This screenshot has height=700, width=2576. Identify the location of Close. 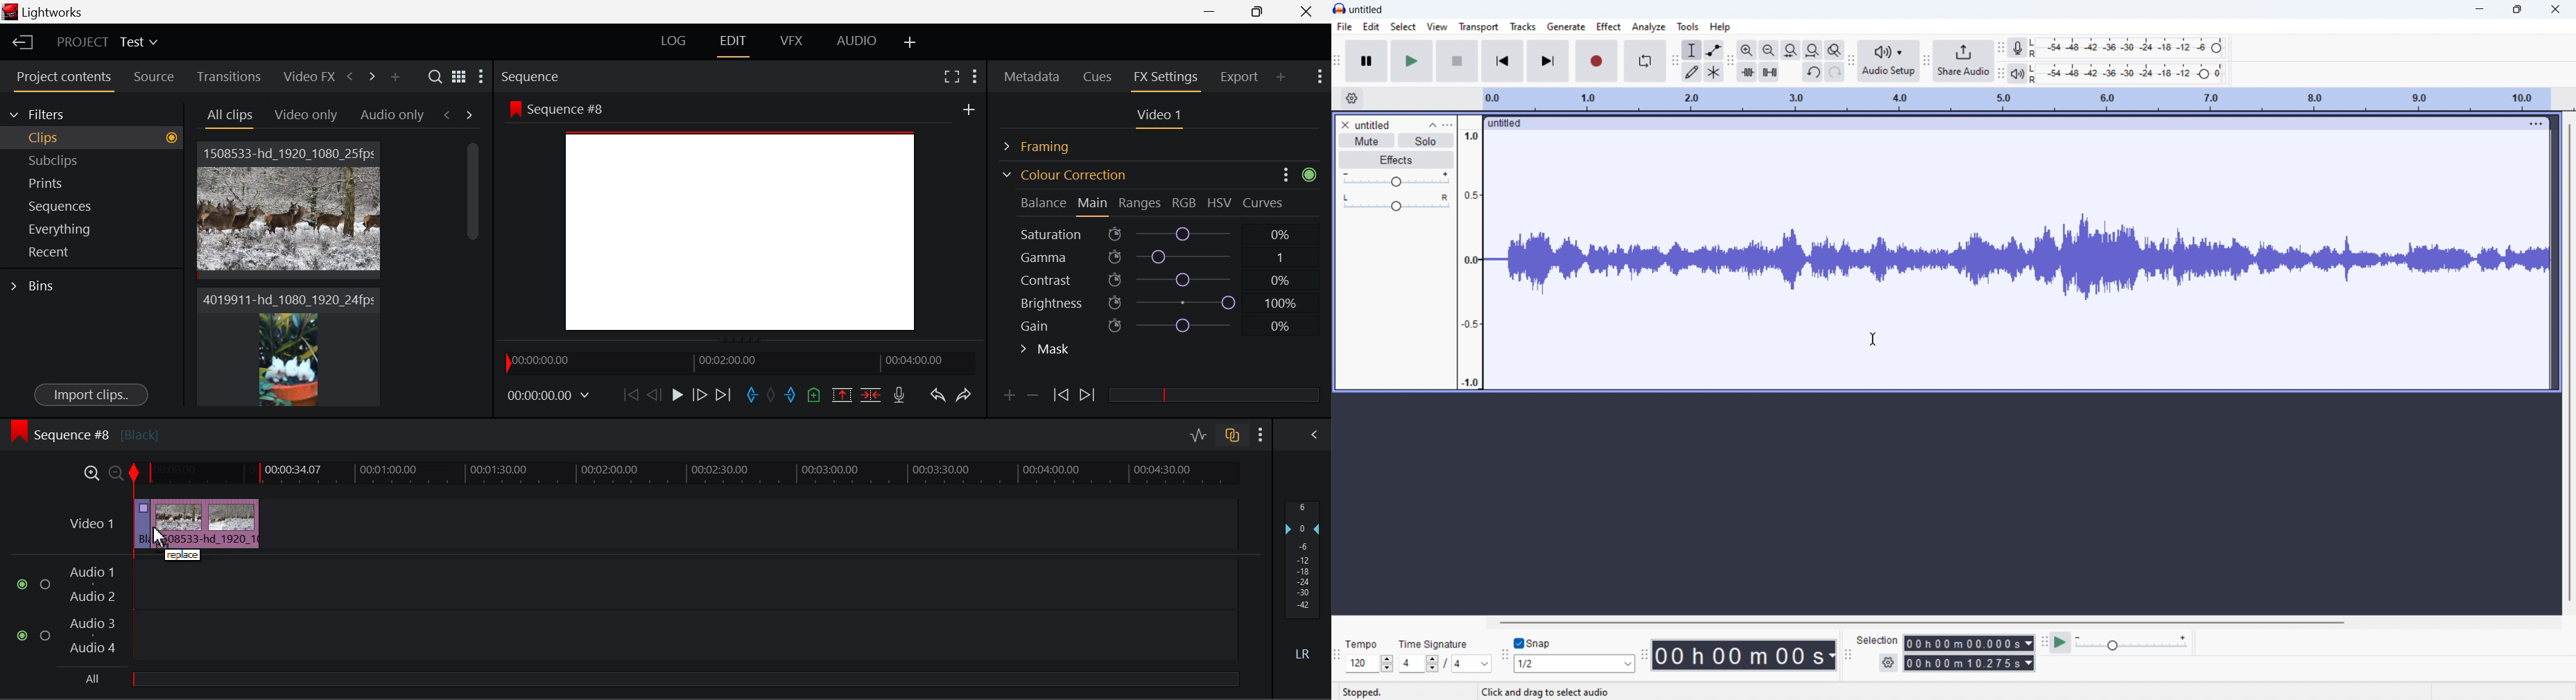
(1309, 12).